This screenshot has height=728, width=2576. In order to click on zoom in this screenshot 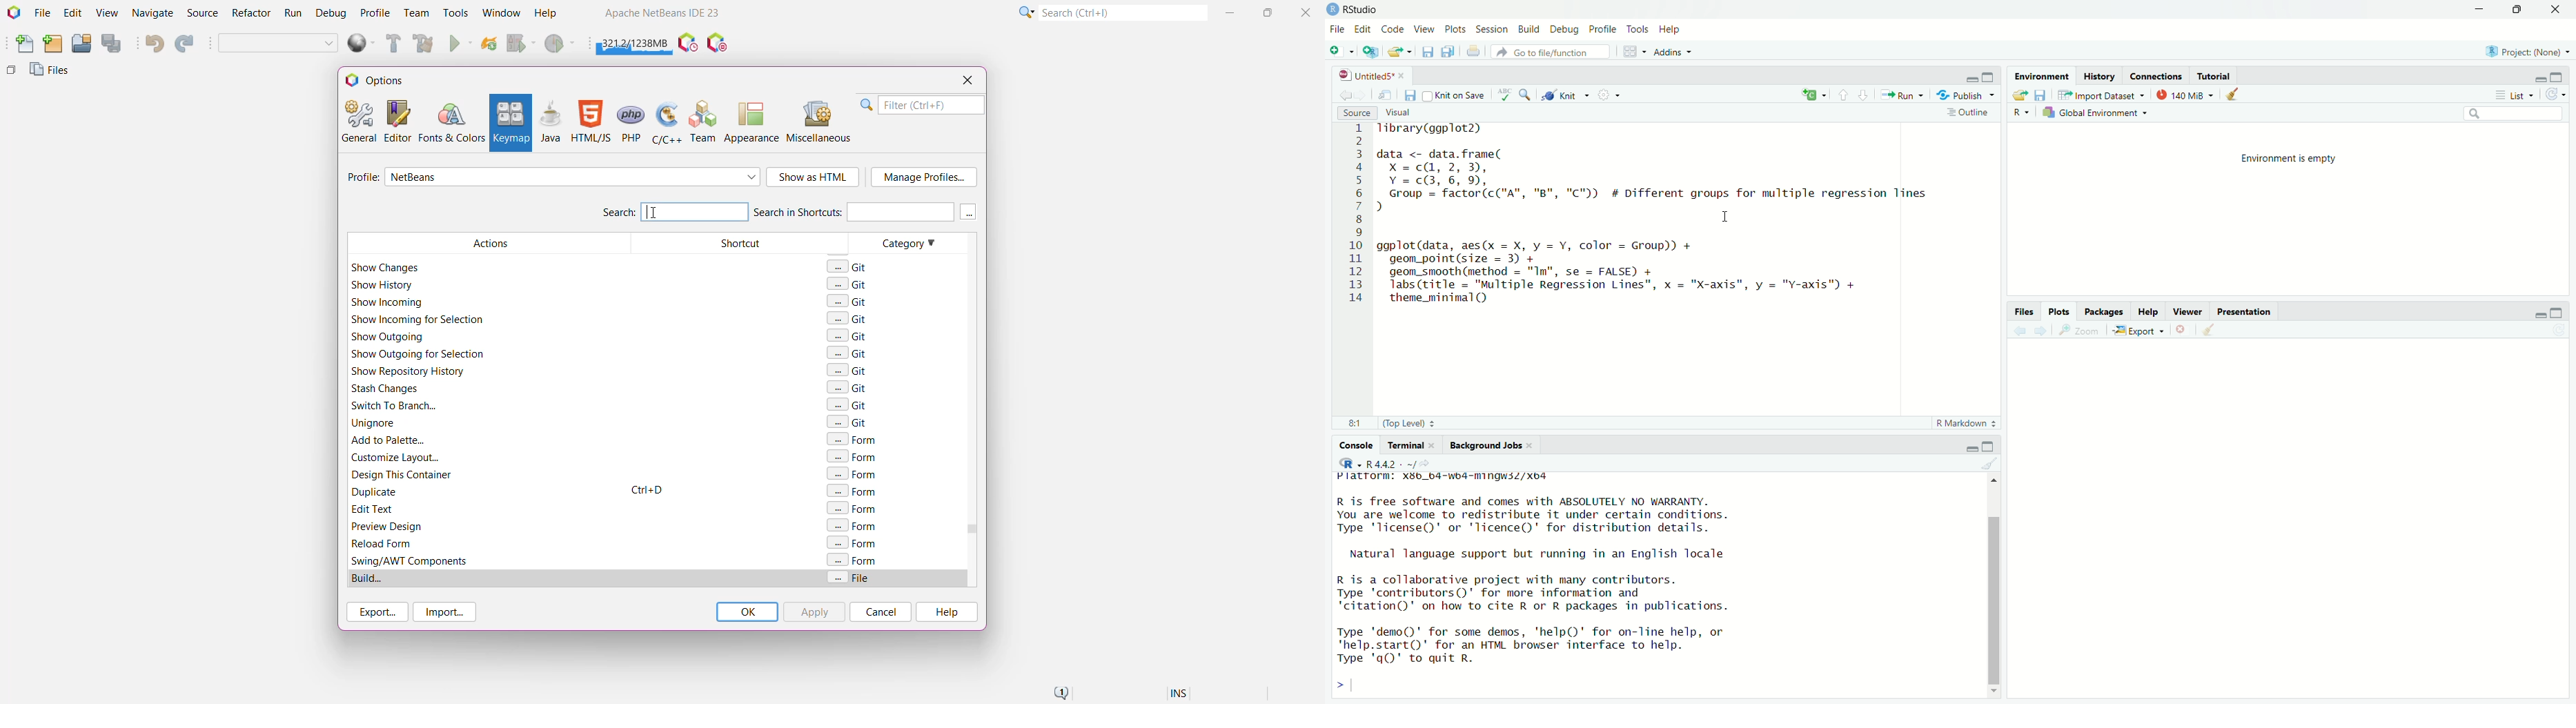, I will do `click(1524, 95)`.